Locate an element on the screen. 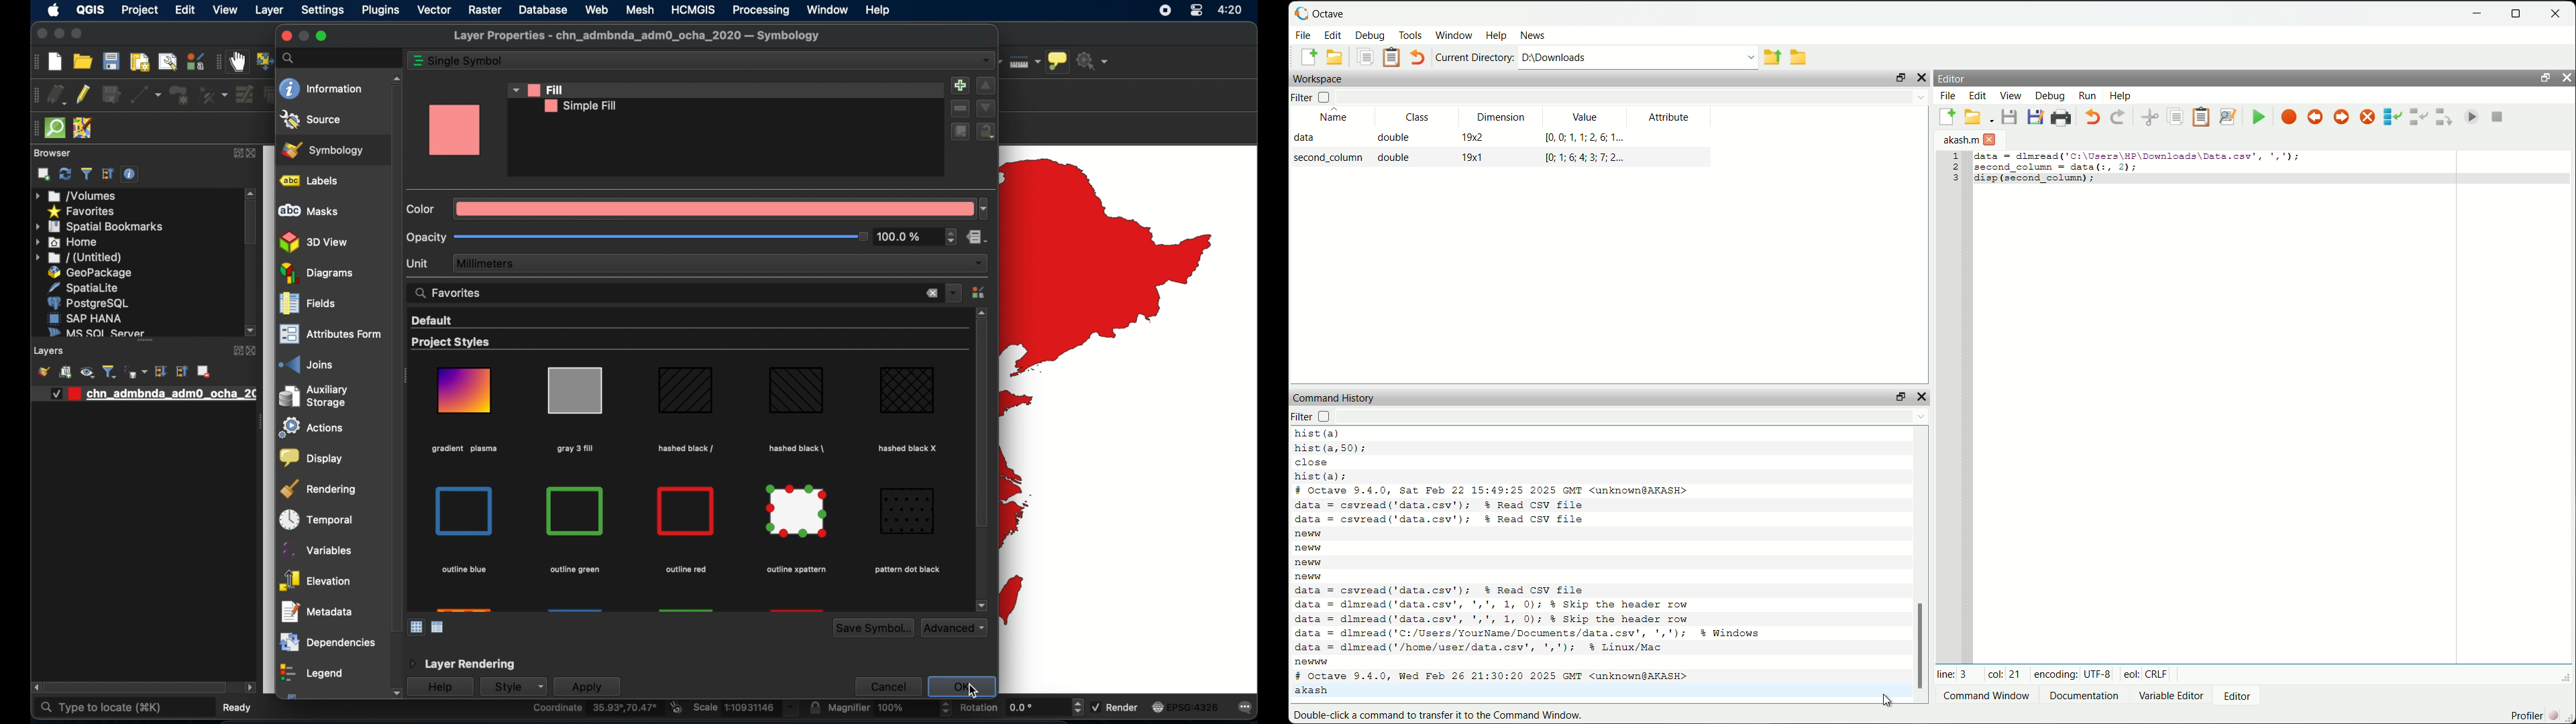 This screenshot has width=2576, height=728. Gradient preview  is located at coordinates (686, 393).